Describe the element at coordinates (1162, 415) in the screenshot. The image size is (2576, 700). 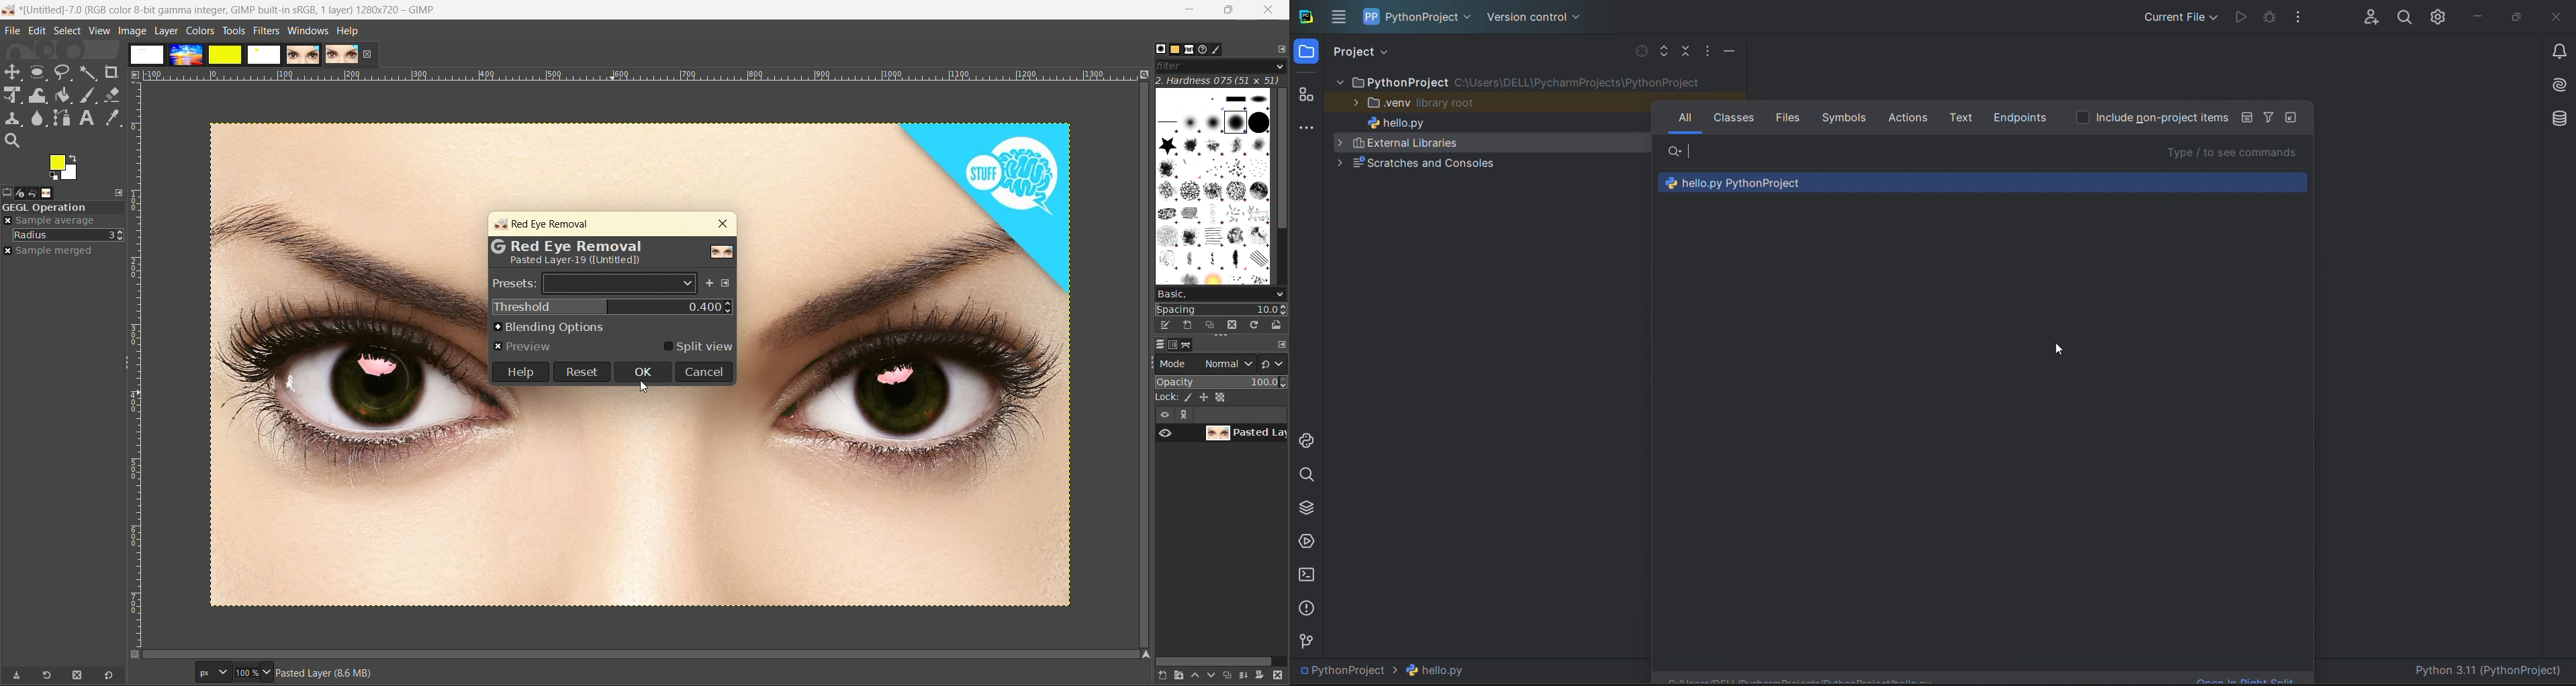
I see `view` at that location.